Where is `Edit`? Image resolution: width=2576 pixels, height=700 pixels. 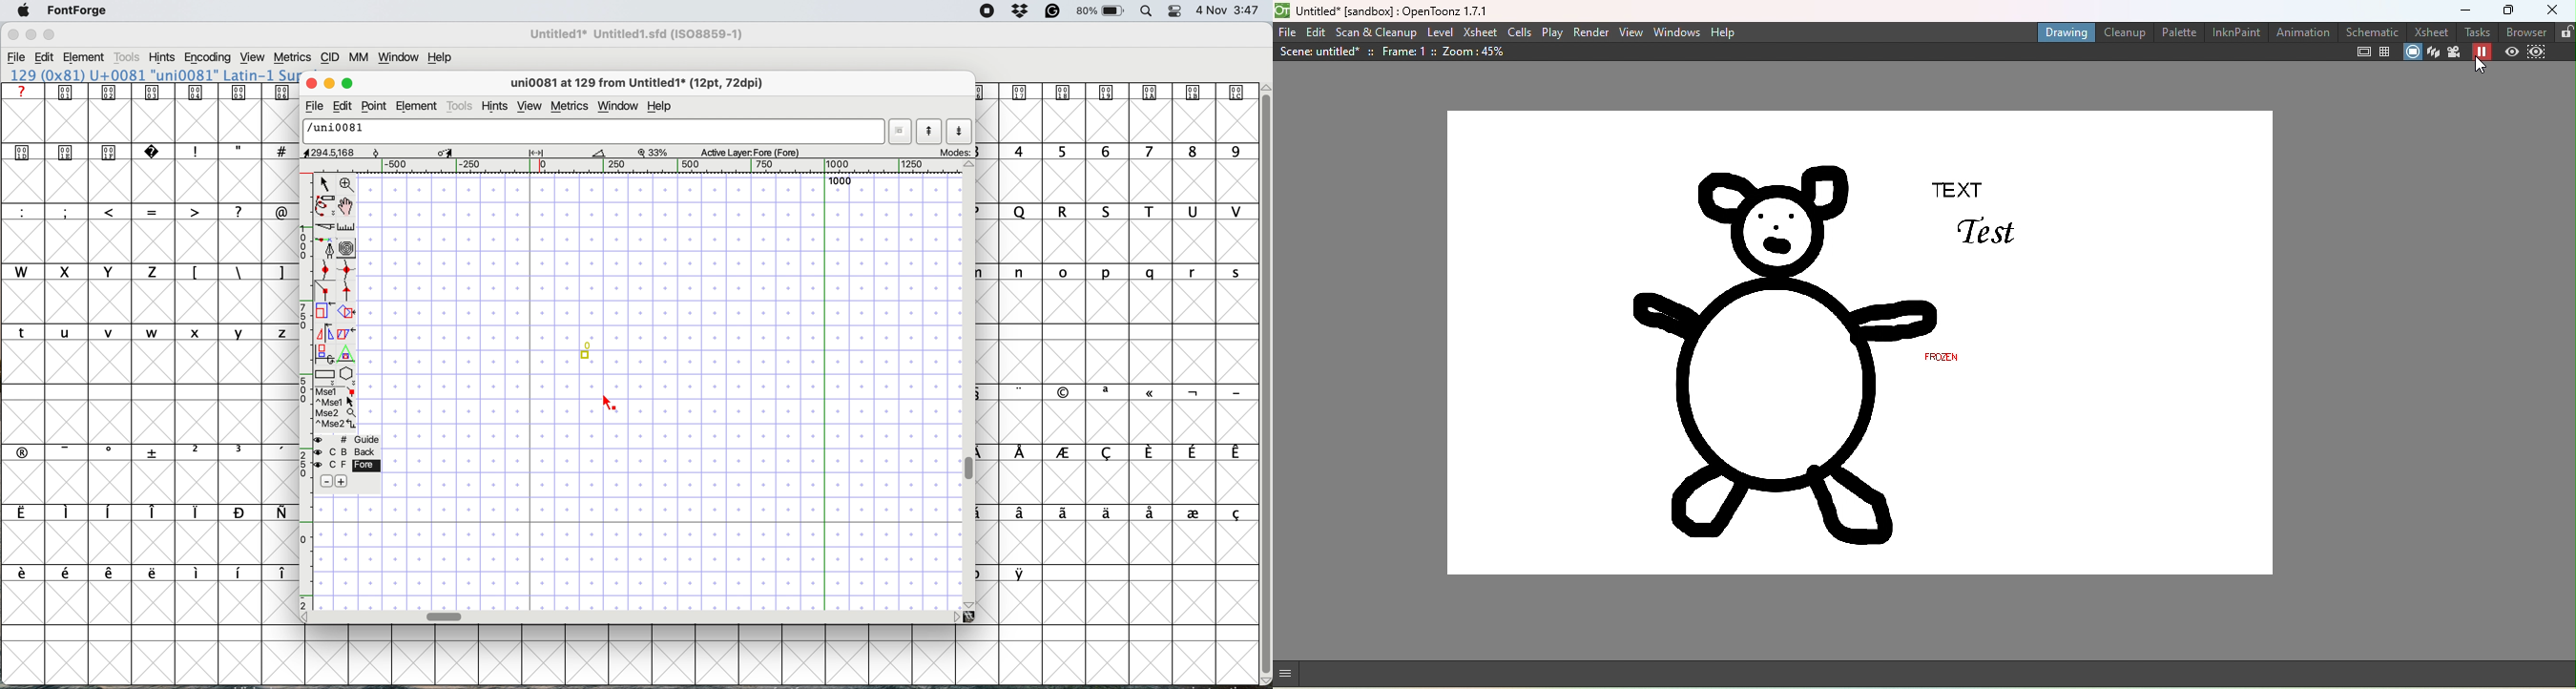 Edit is located at coordinates (1317, 33).